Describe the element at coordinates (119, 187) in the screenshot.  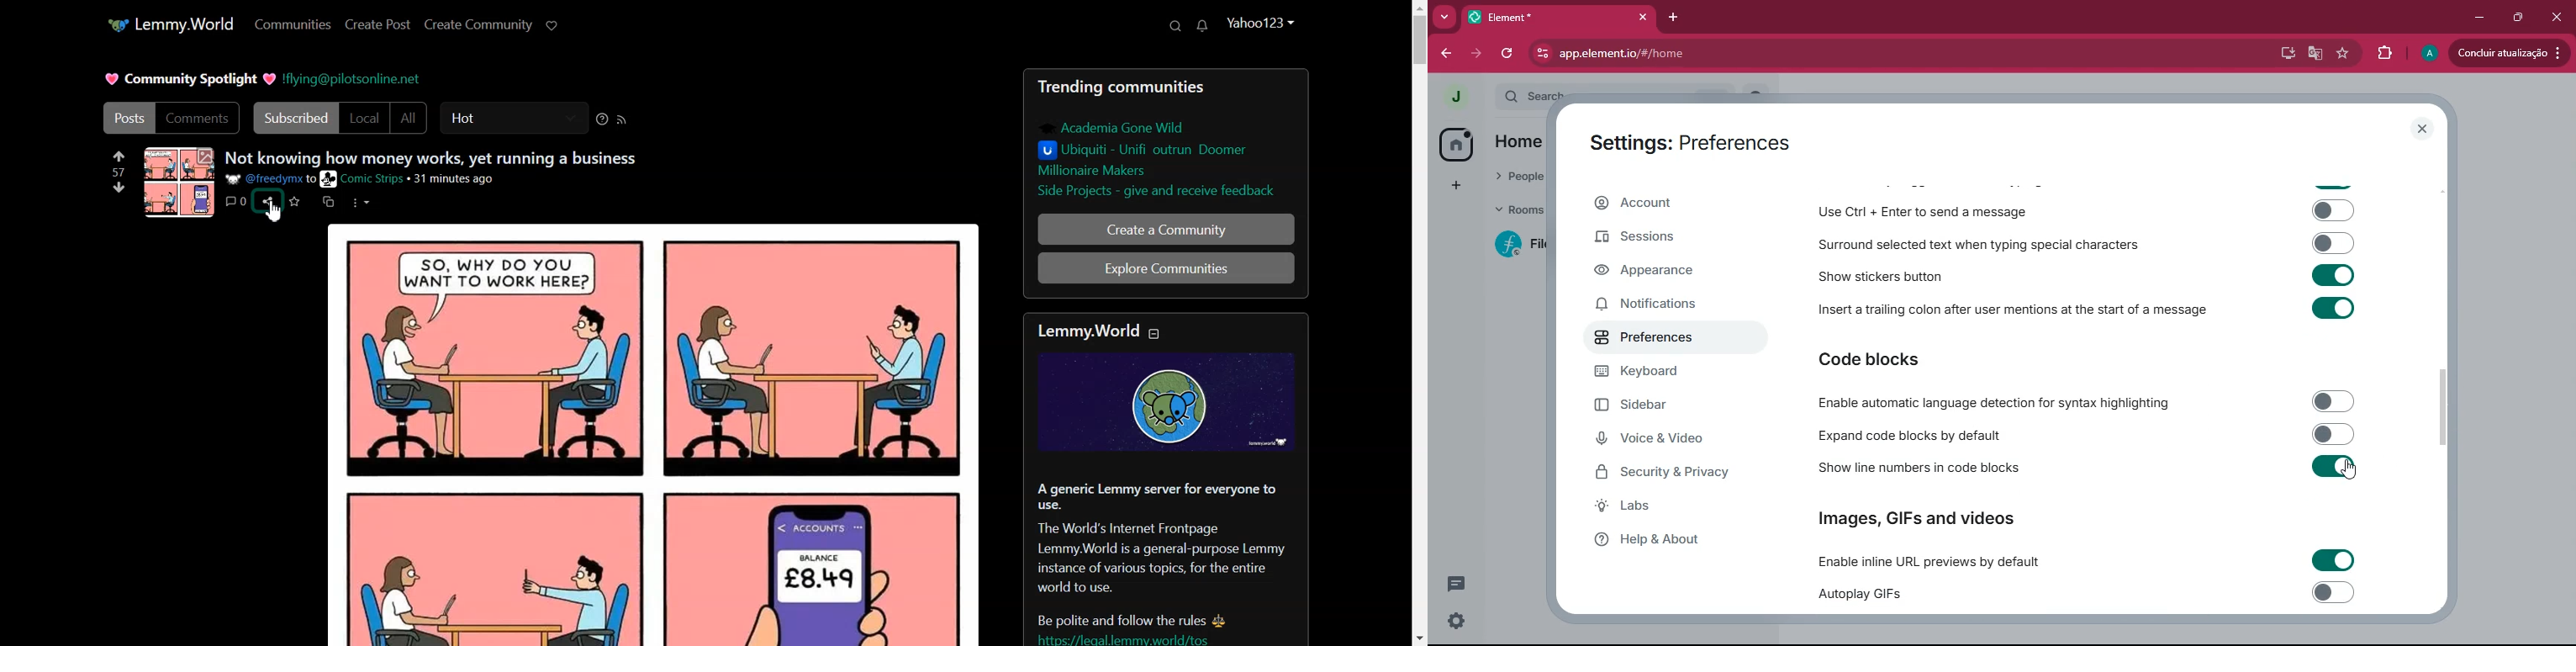
I see `Downvote` at that location.